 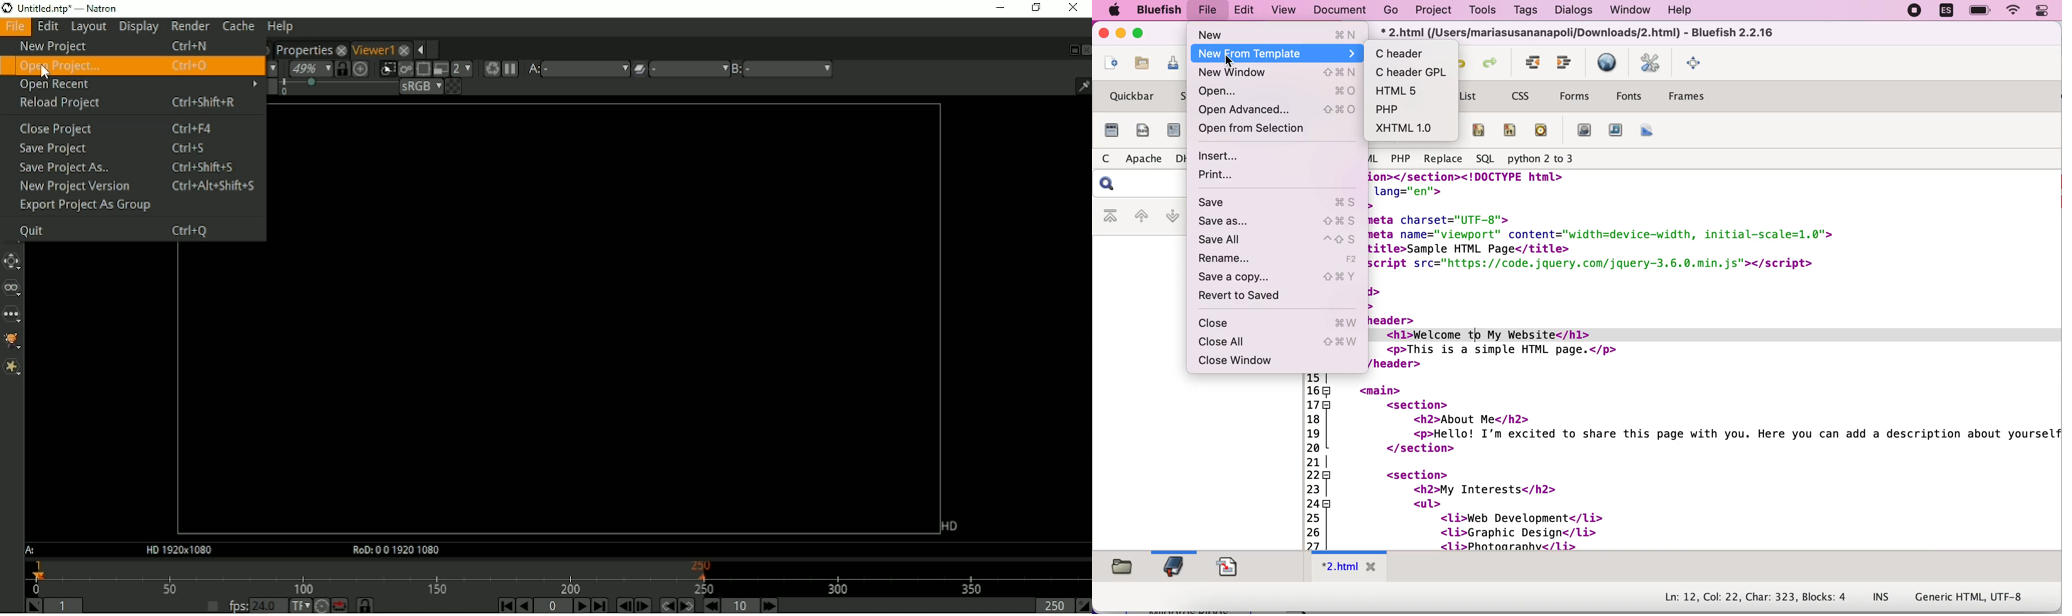 What do you see at coordinates (1282, 203) in the screenshot?
I see `save` at bounding box center [1282, 203].